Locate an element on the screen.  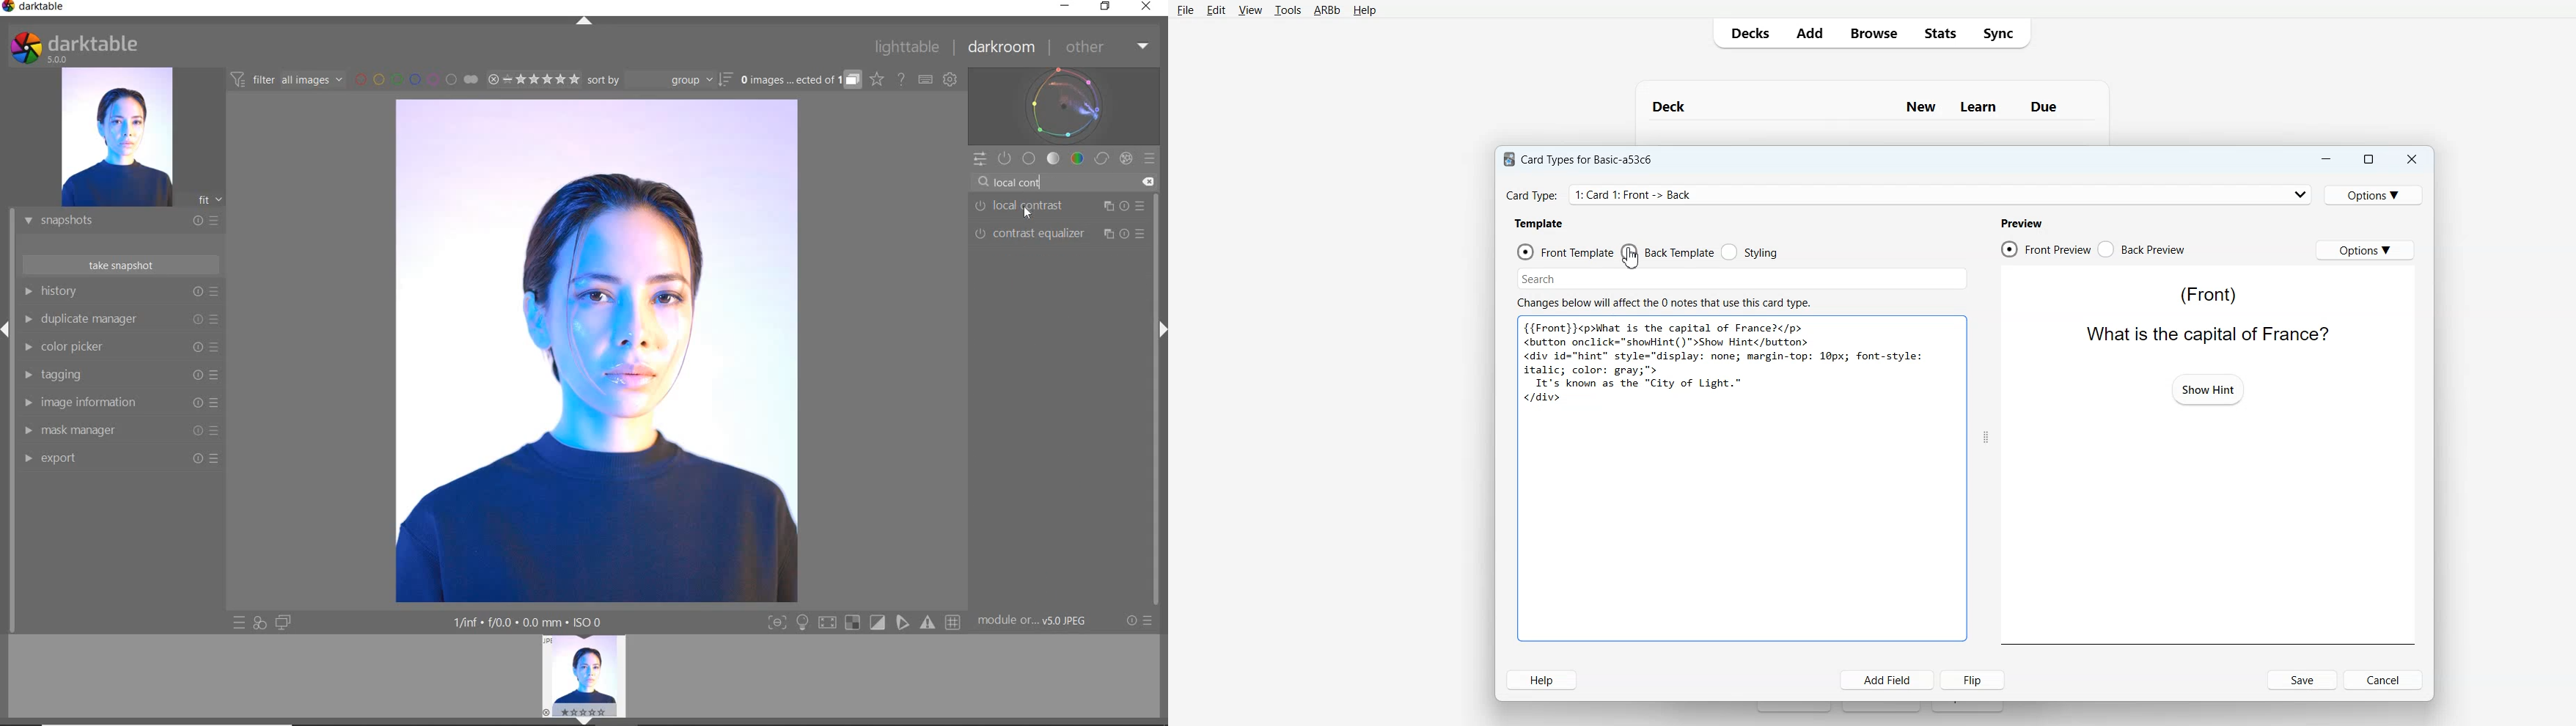
Template is located at coordinates (1540, 223).